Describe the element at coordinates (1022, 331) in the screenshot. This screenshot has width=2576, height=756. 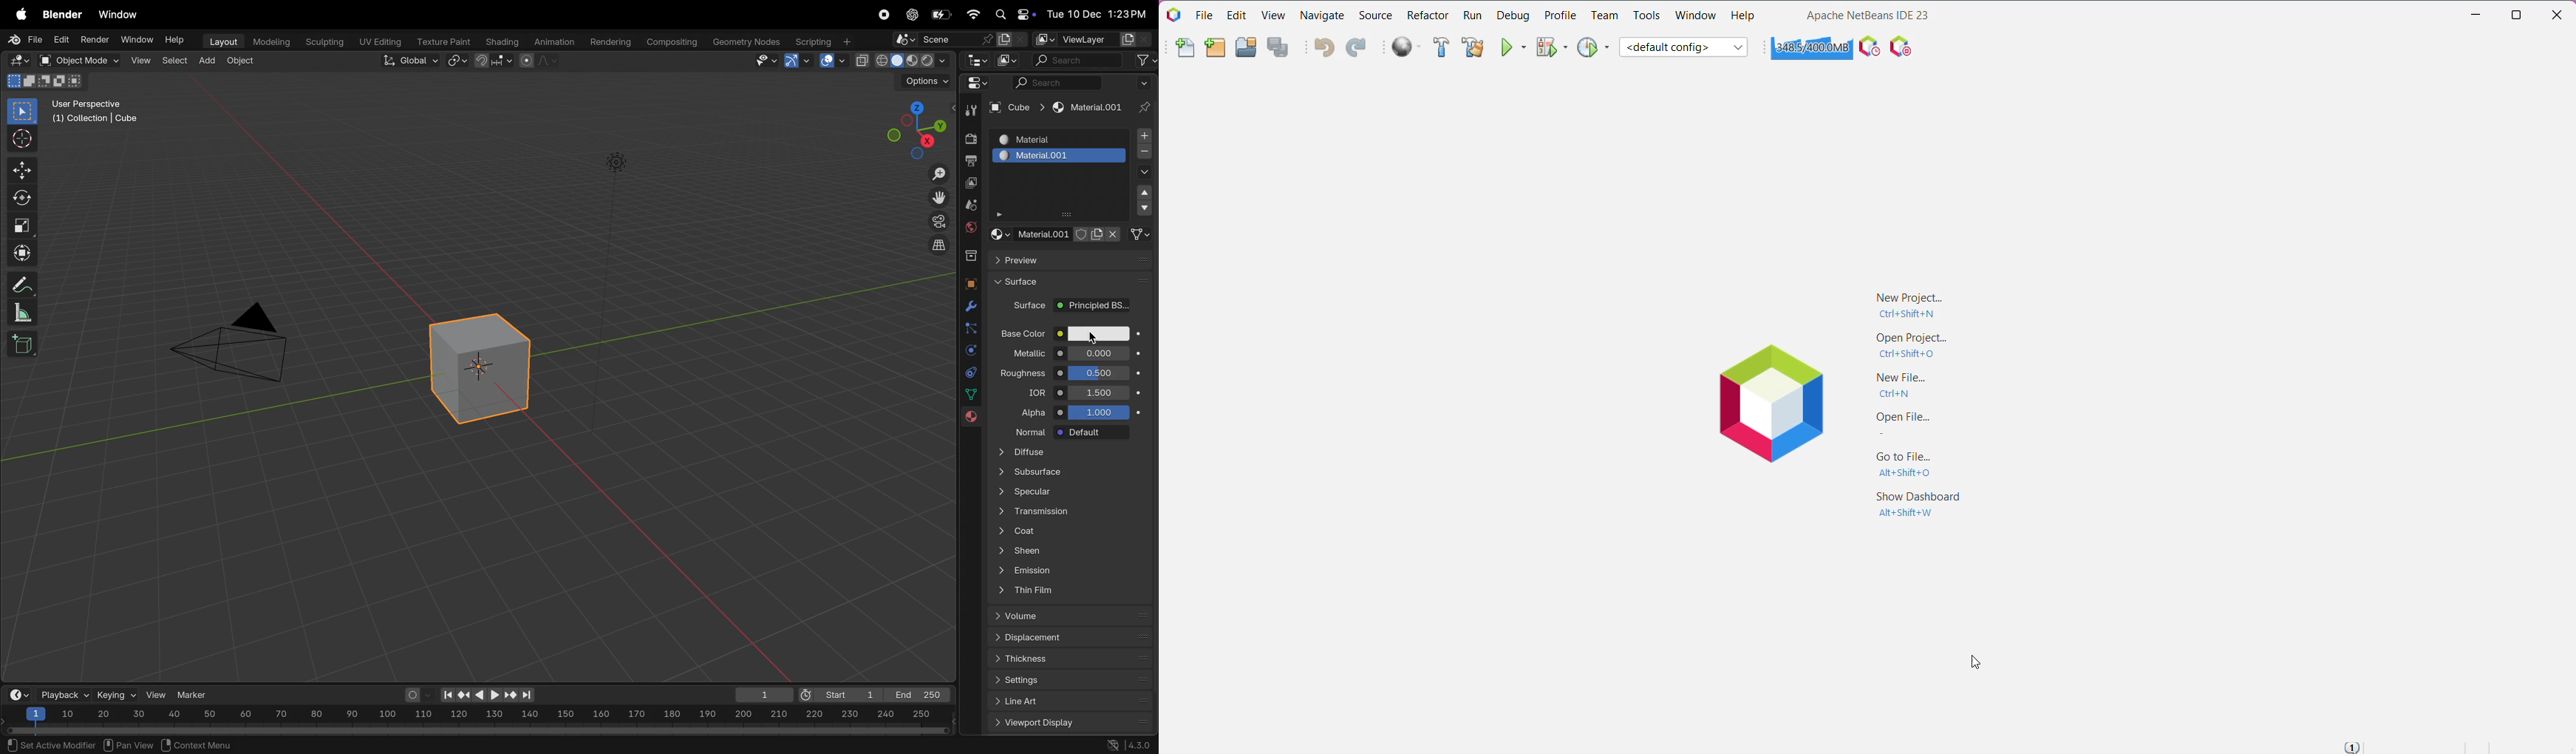
I see `base color` at that location.